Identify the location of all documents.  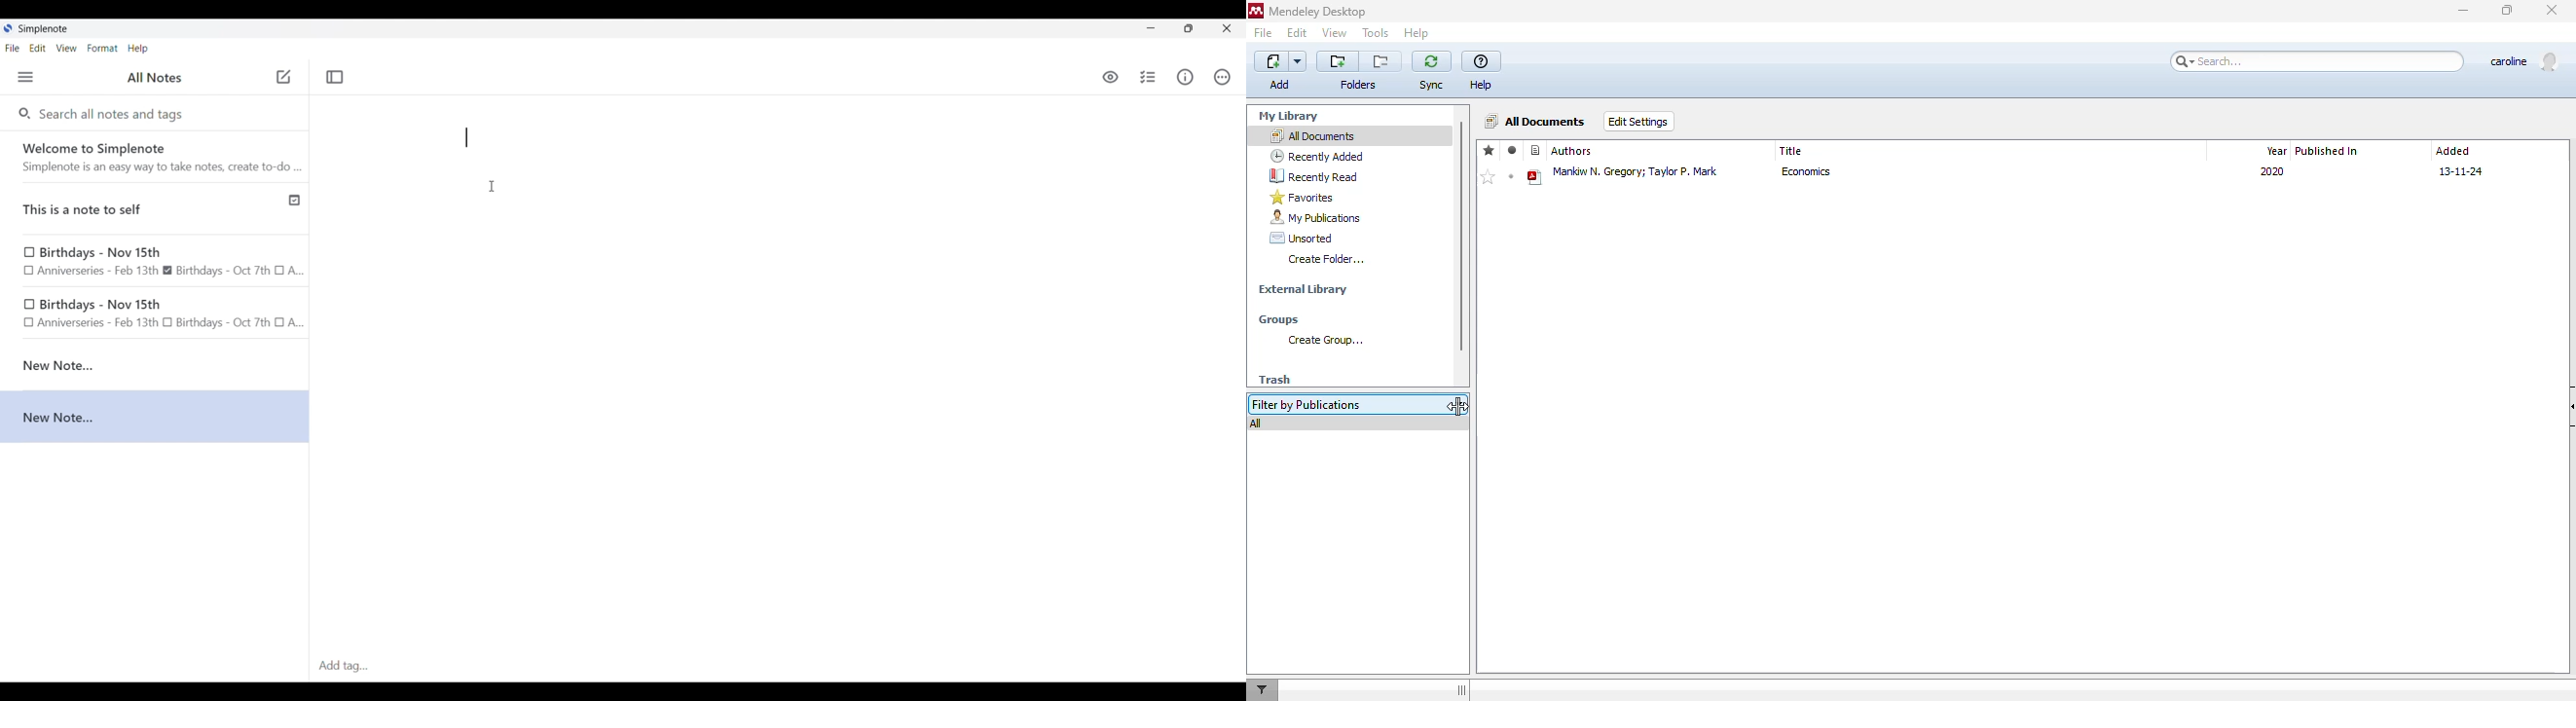
(1312, 135).